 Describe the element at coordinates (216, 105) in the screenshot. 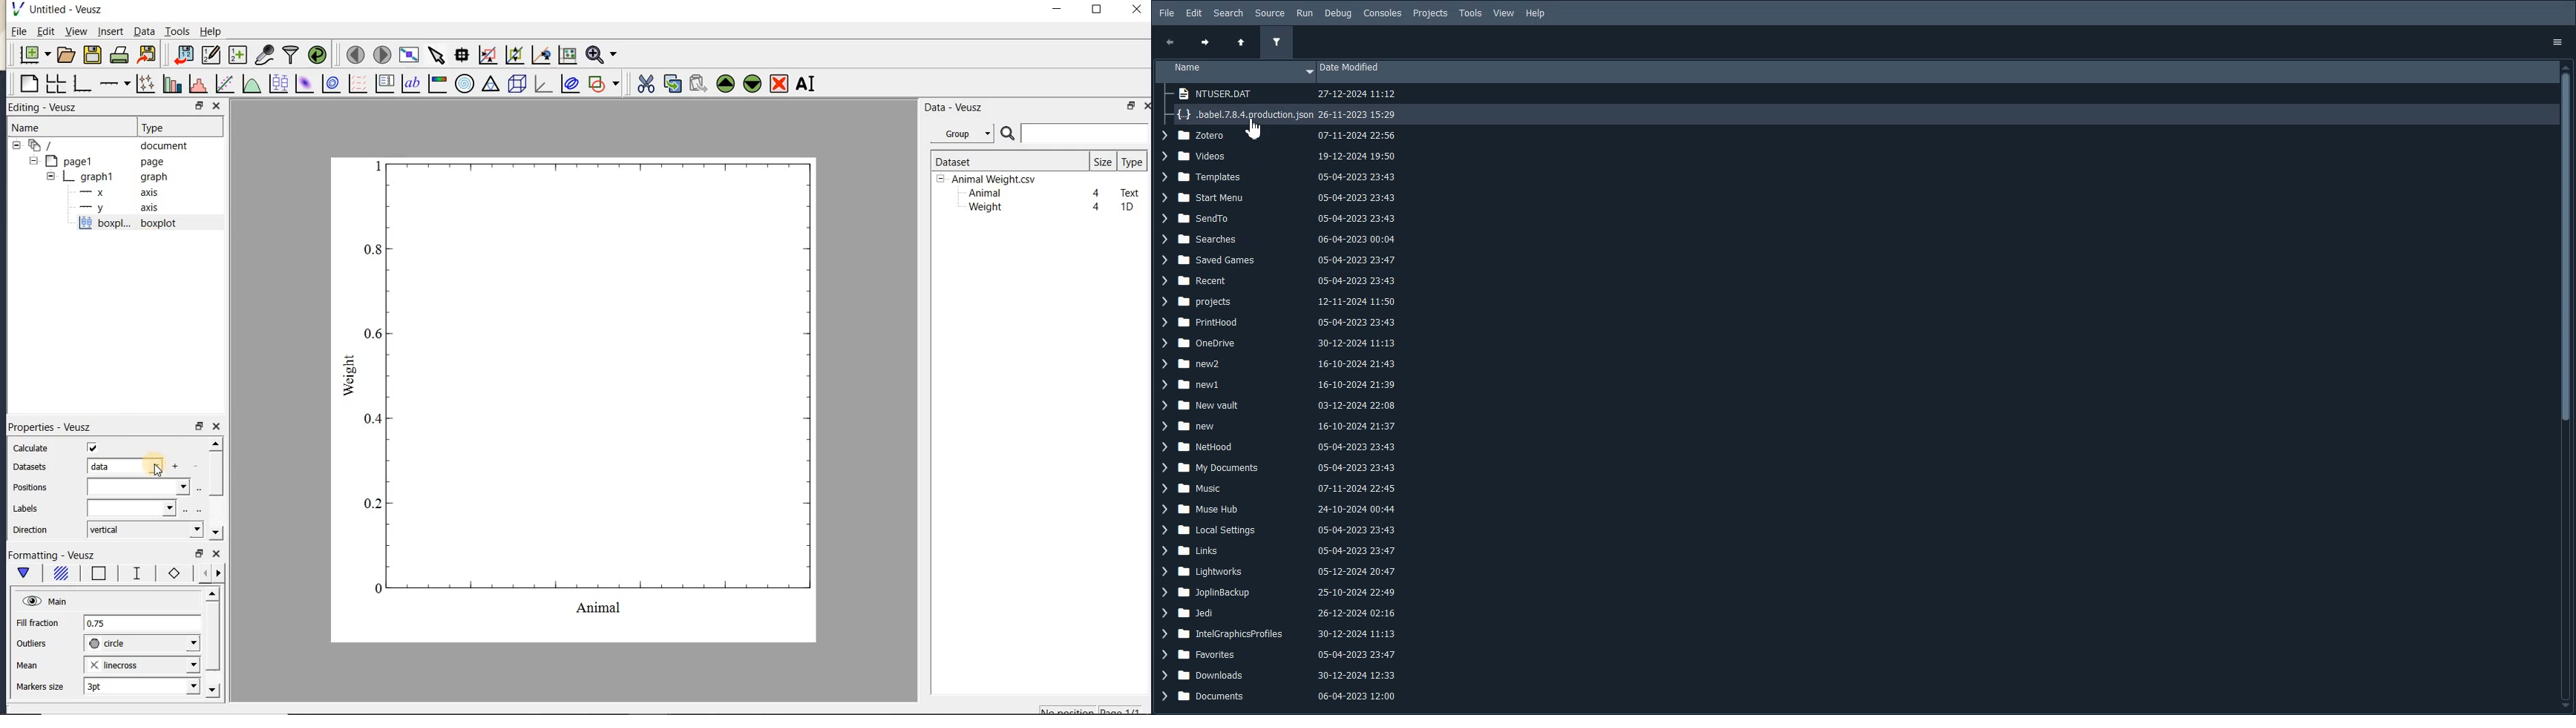

I see `CLOSE` at that location.